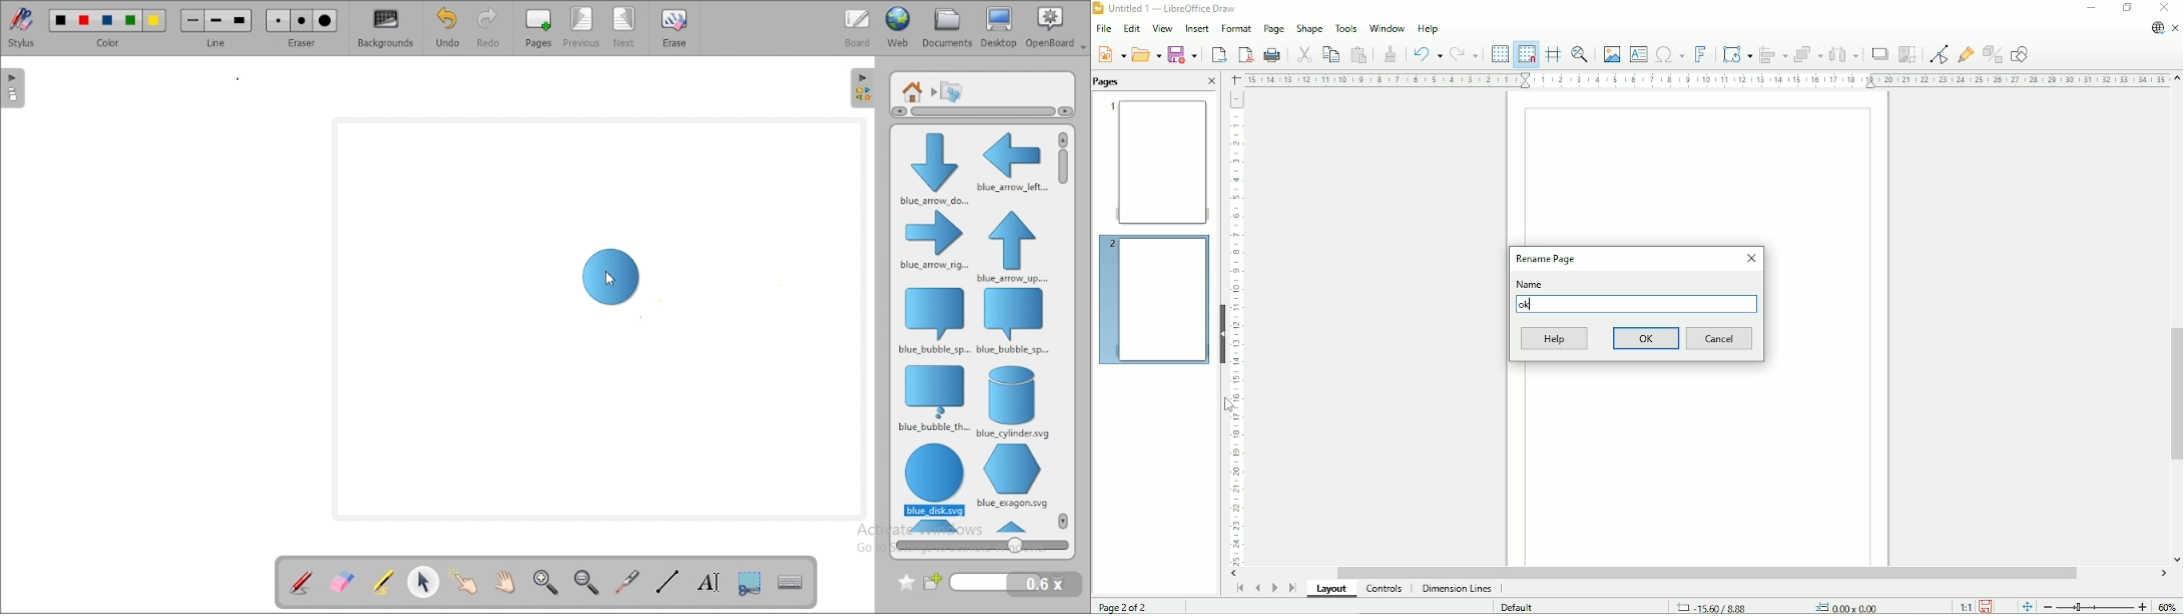 Image resolution: width=2184 pixels, height=616 pixels. Describe the element at coordinates (1274, 588) in the screenshot. I see `Scroll to next page` at that location.